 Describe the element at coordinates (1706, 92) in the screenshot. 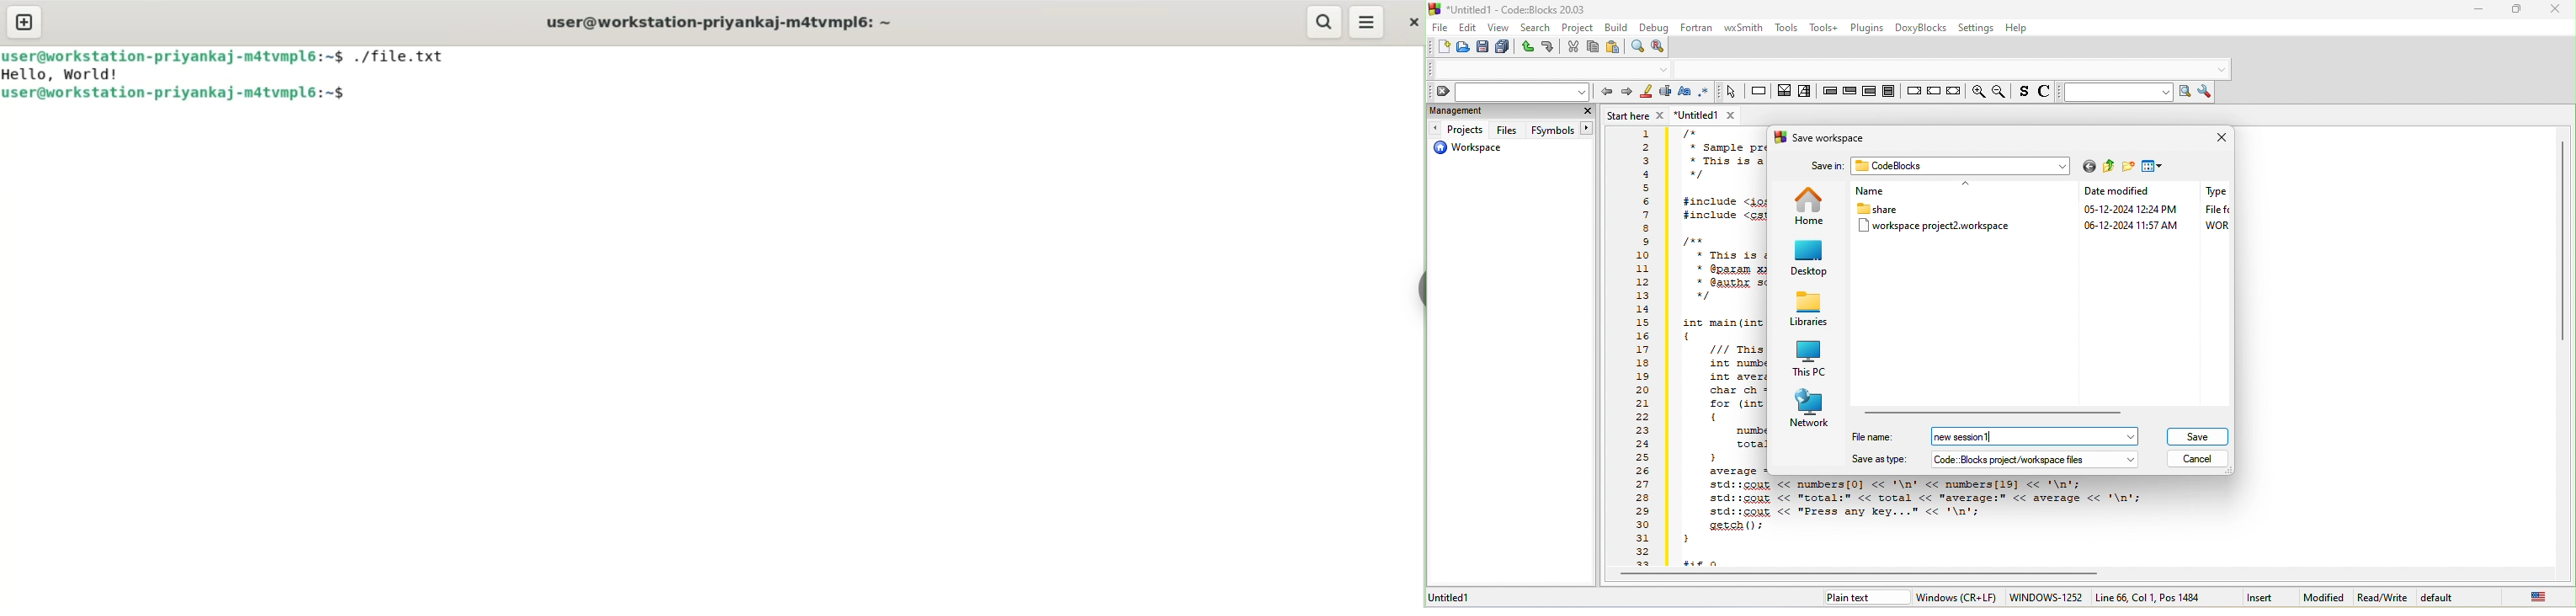

I see `use regex` at that location.